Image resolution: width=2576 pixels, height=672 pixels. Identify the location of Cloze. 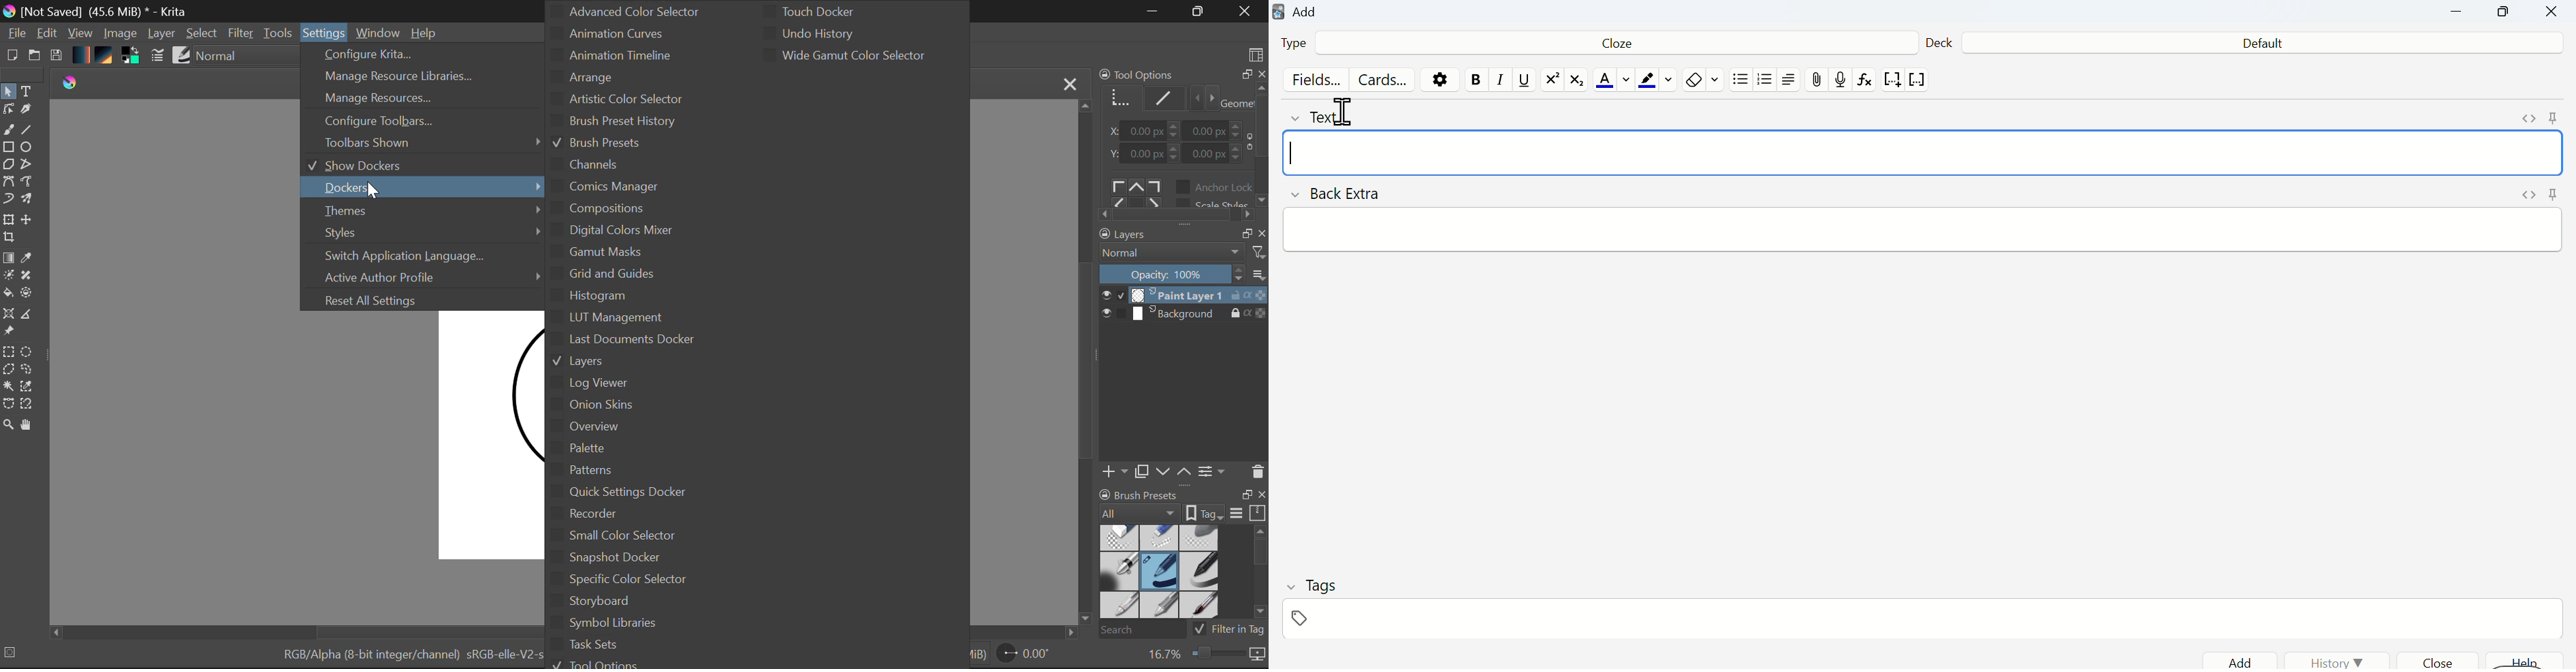
(1612, 46).